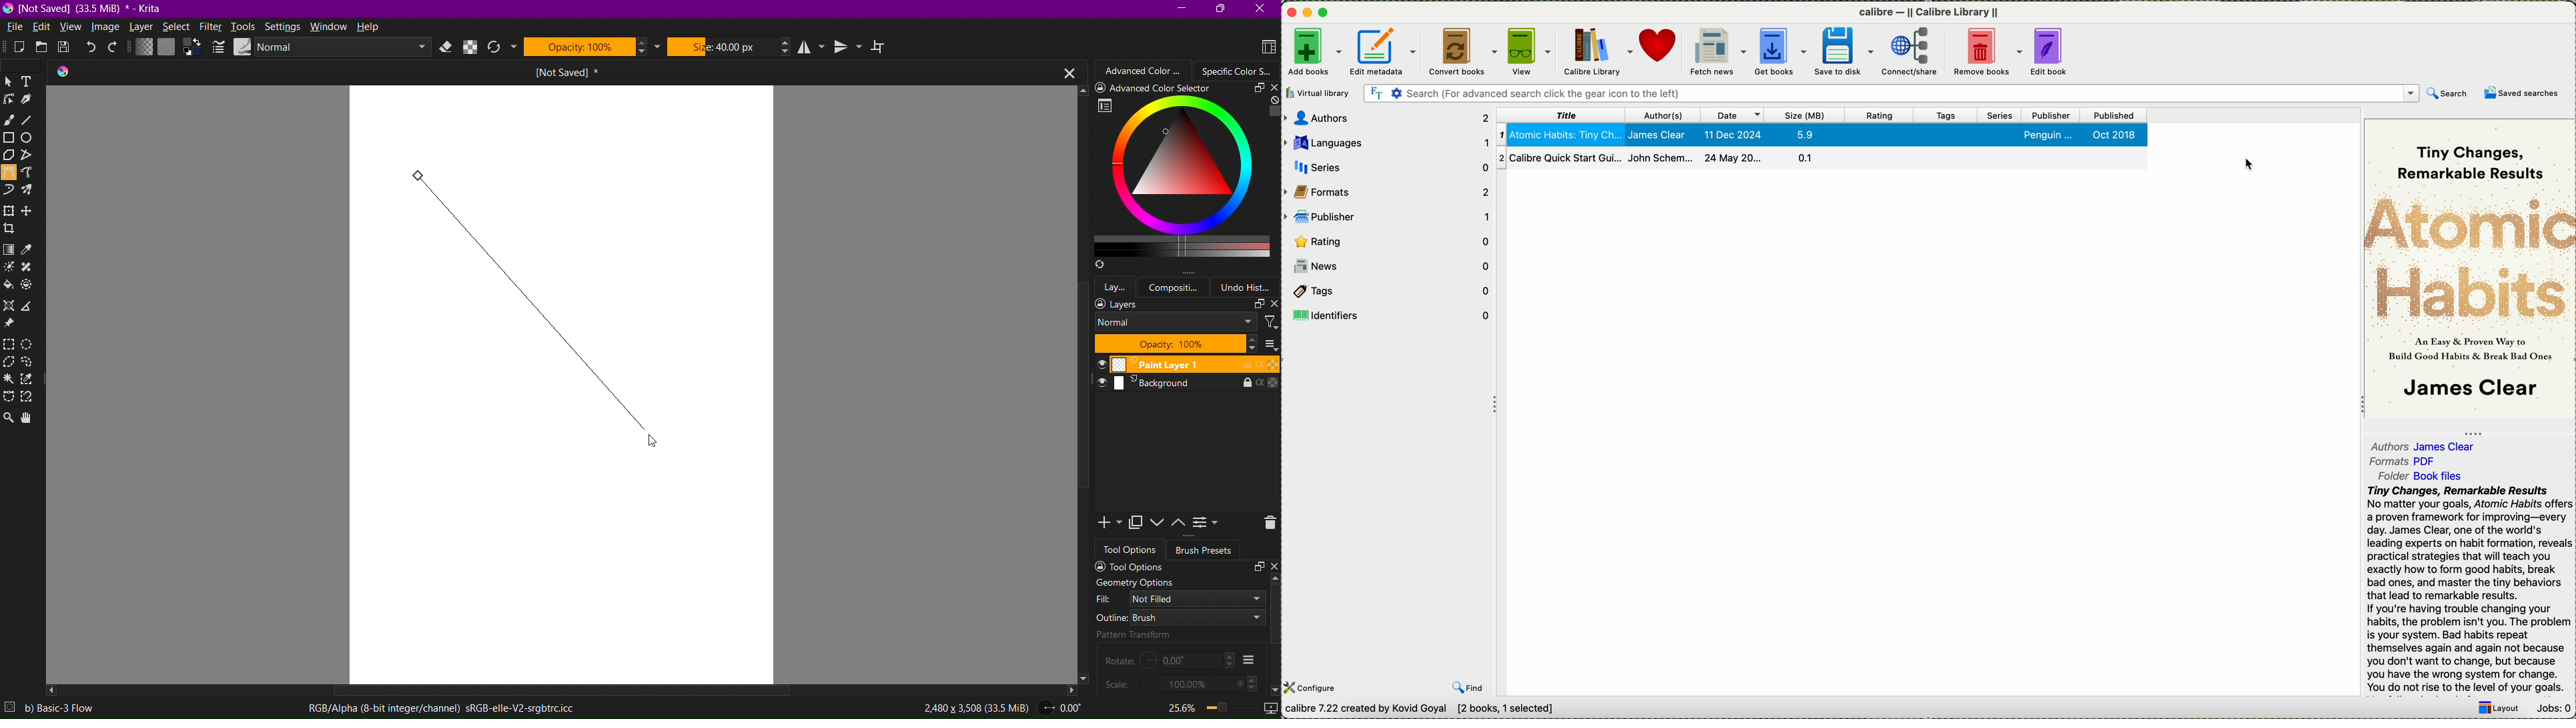 The width and height of the screenshot is (2576, 728). What do you see at coordinates (142, 28) in the screenshot?
I see `Layer` at bounding box center [142, 28].